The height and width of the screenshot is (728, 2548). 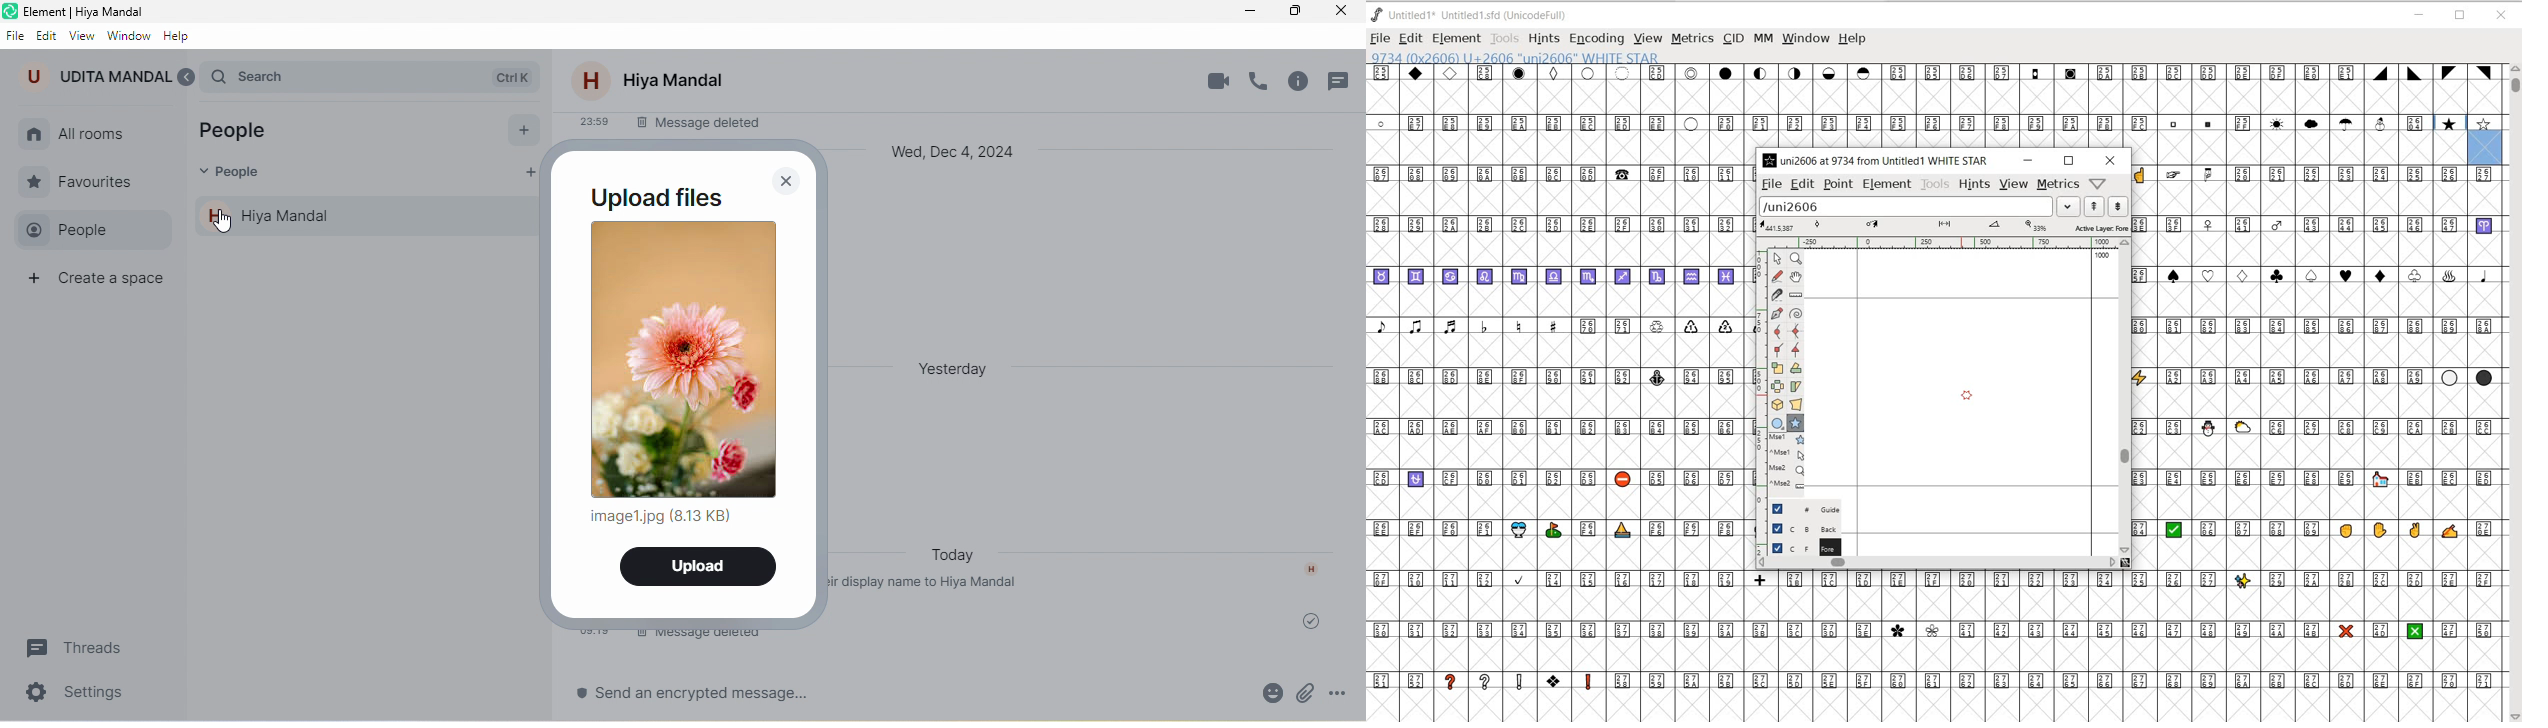 I want to click on people, so click(x=243, y=133).